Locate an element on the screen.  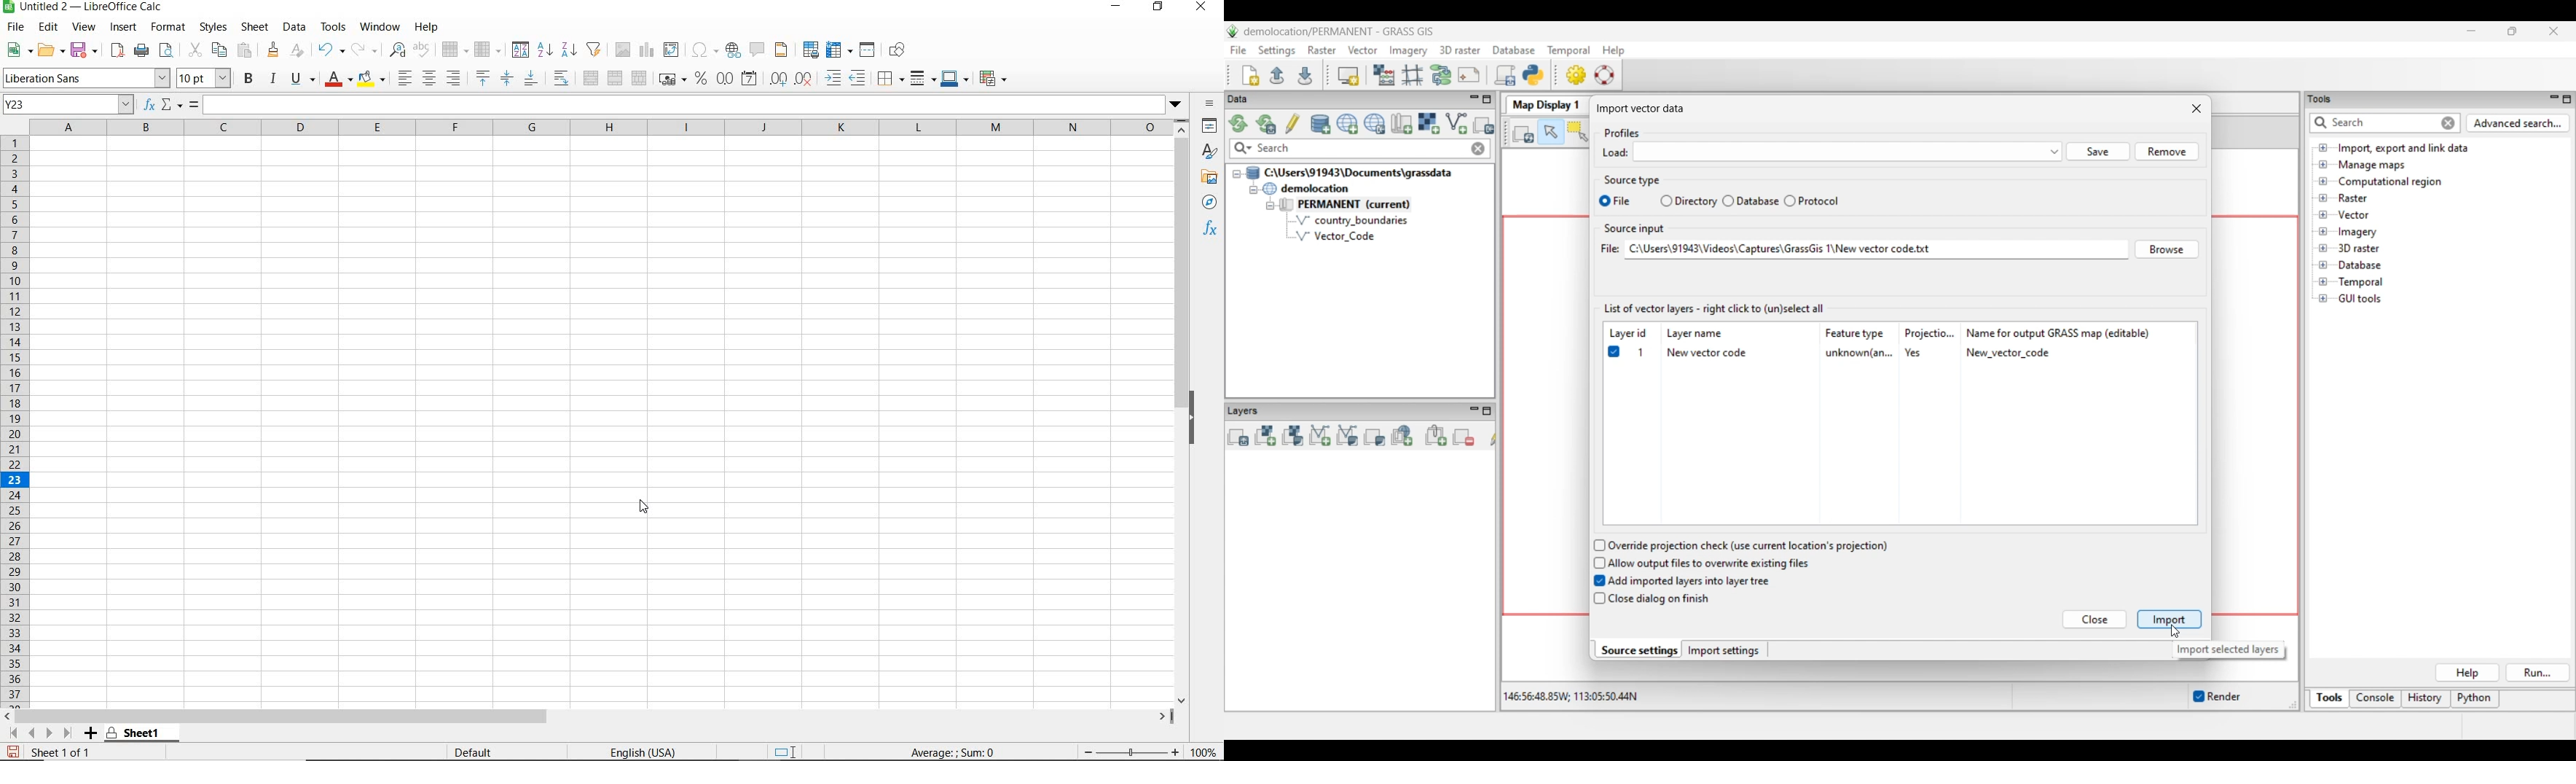
FUNCTION WIZARD is located at coordinates (149, 106).